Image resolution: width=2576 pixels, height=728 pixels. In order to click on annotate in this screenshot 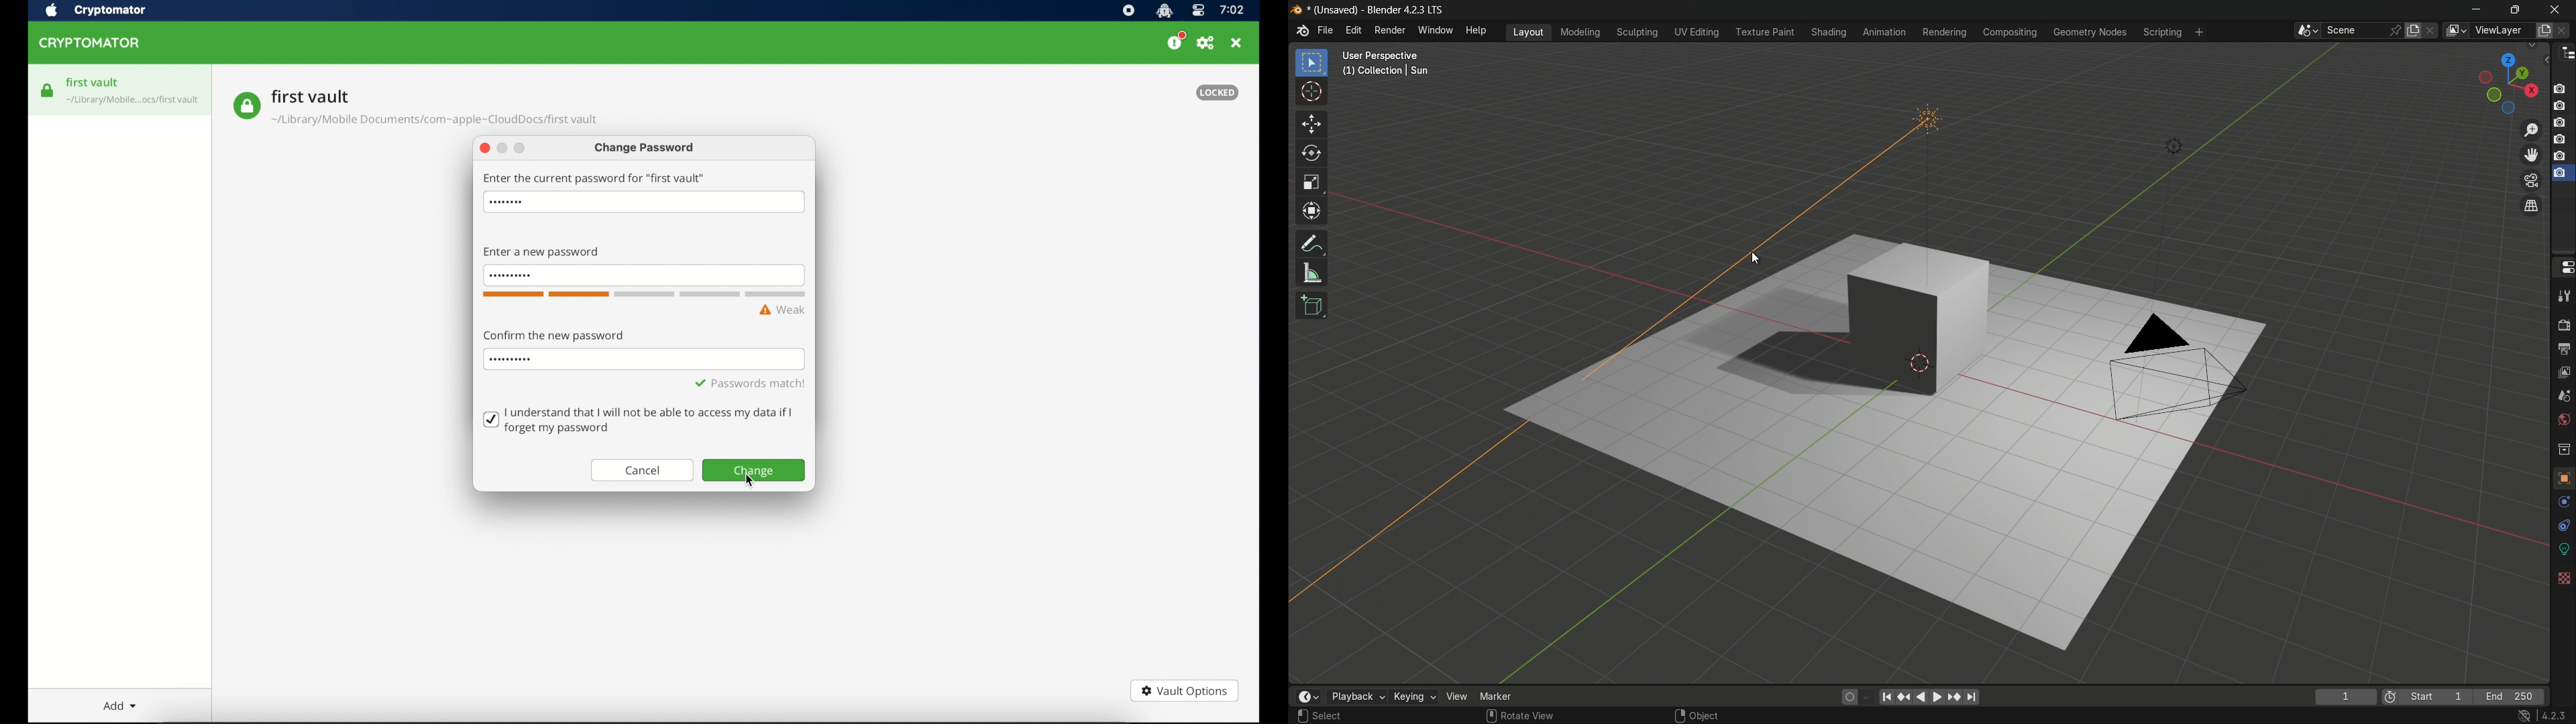, I will do `click(1313, 245)`.